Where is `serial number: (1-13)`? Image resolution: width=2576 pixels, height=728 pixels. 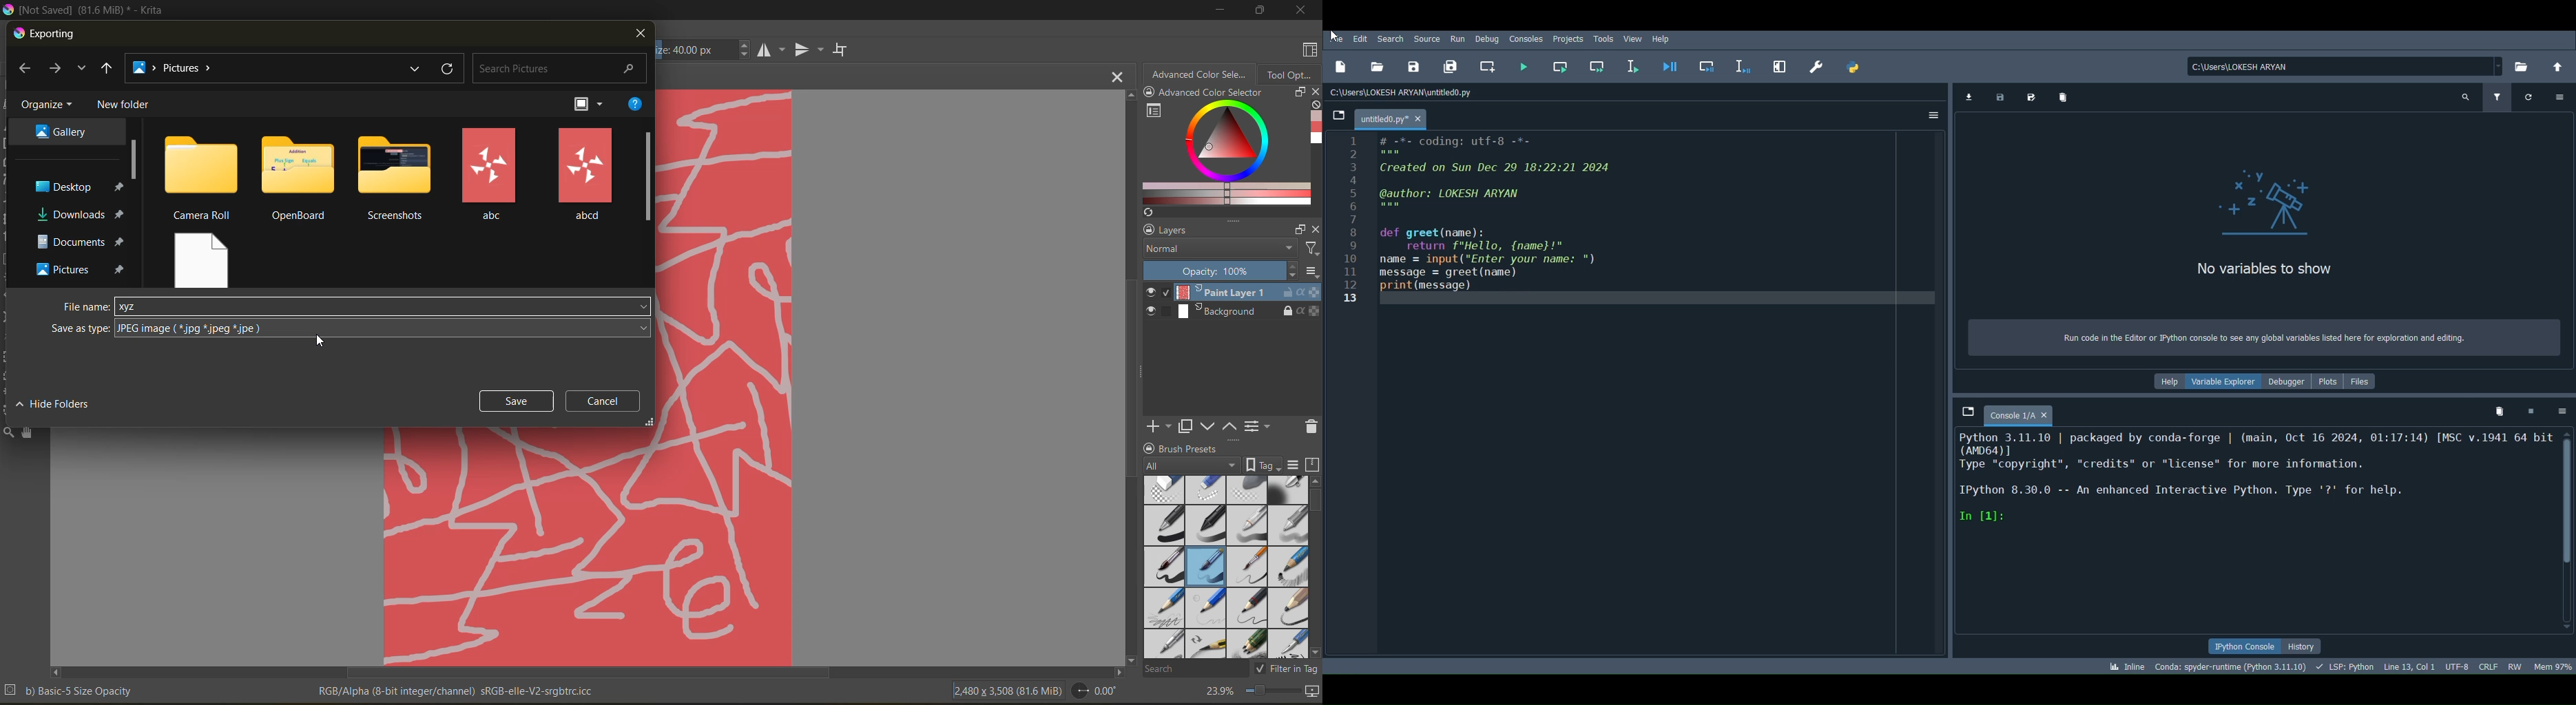 serial number: (1-13) is located at coordinates (1347, 225).